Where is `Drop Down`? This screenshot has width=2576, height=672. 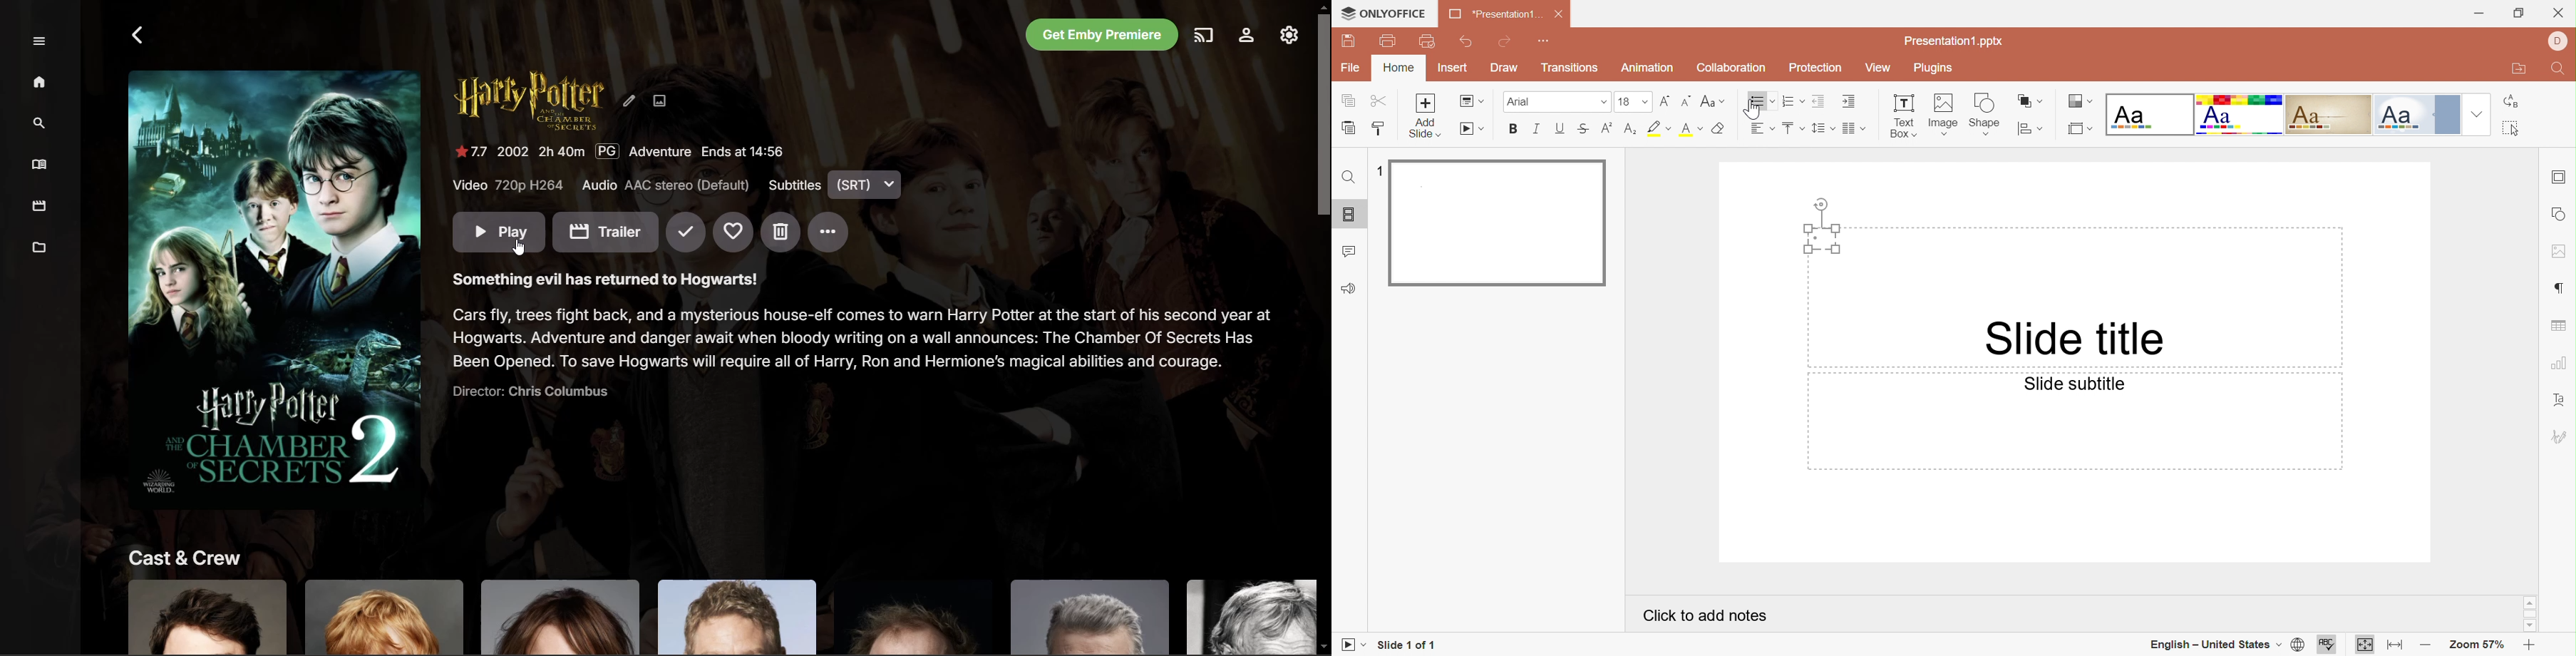
Drop Down is located at coordinates (2476, 114).